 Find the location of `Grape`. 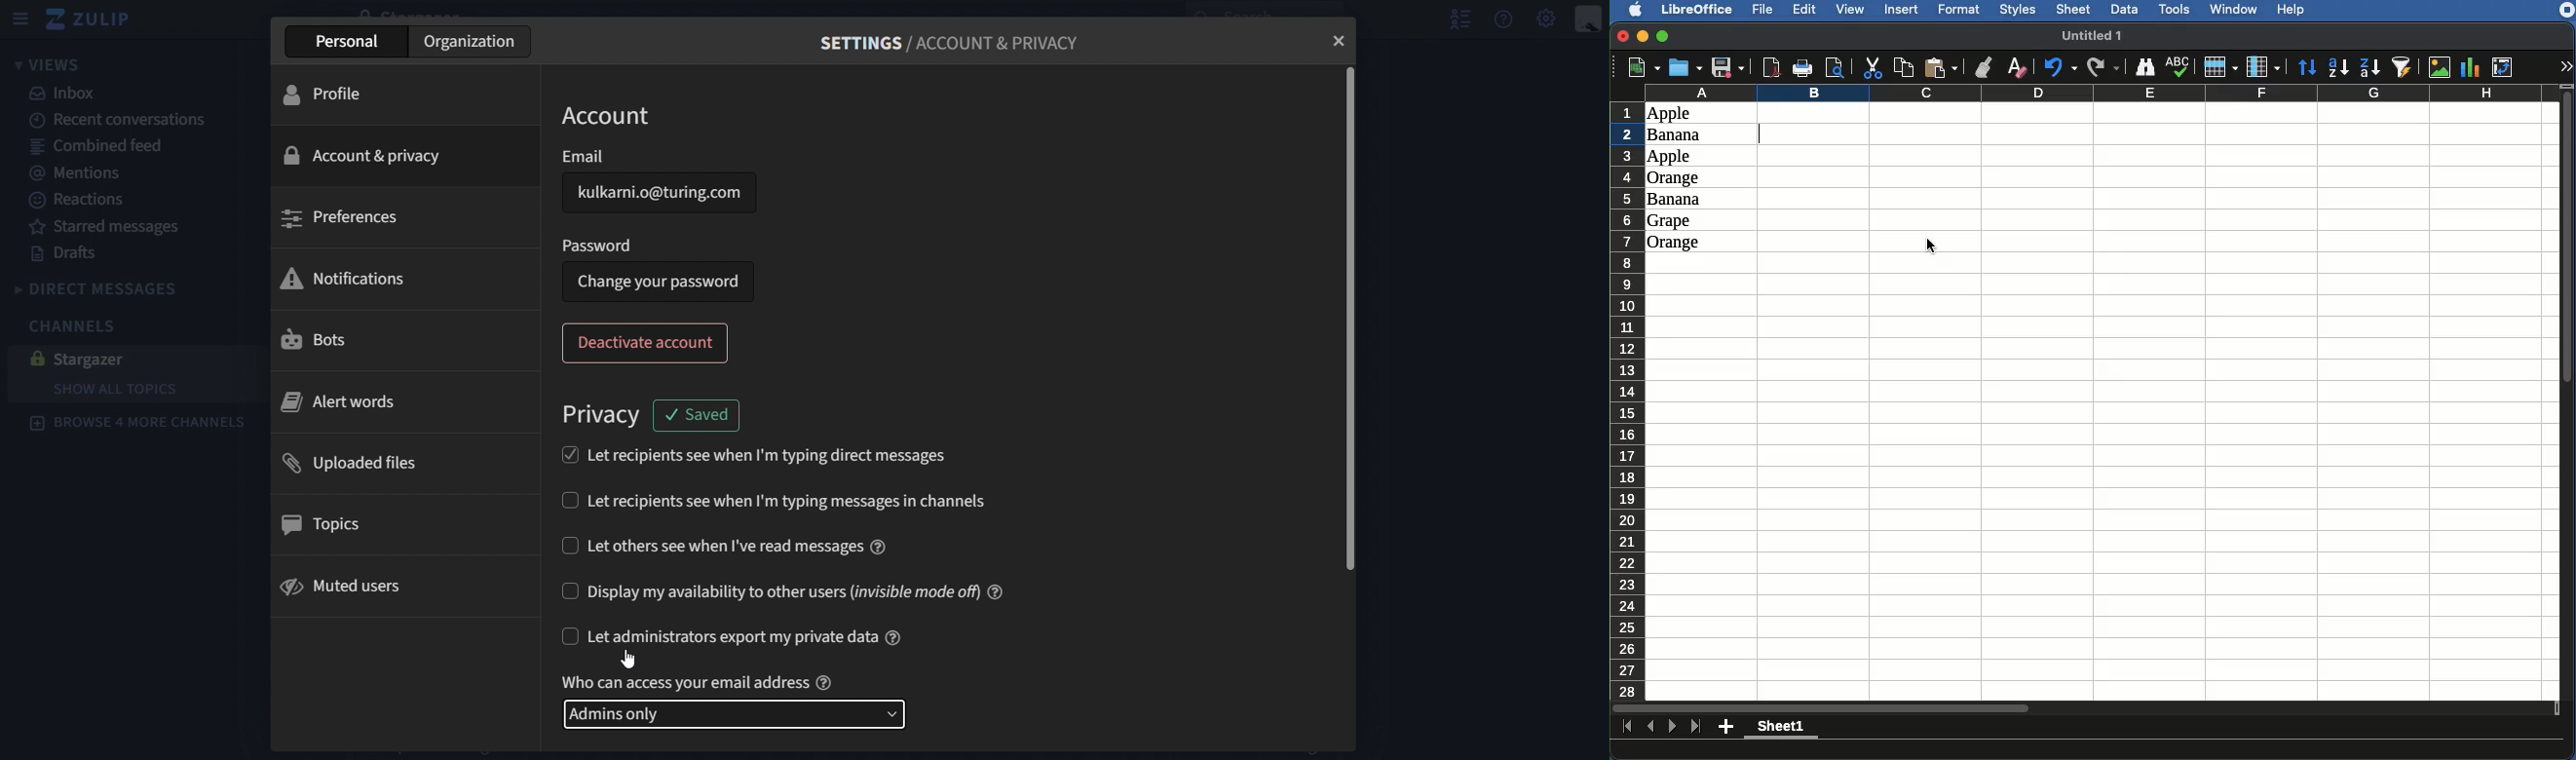

Grape is located at coordinates (1671, 221).